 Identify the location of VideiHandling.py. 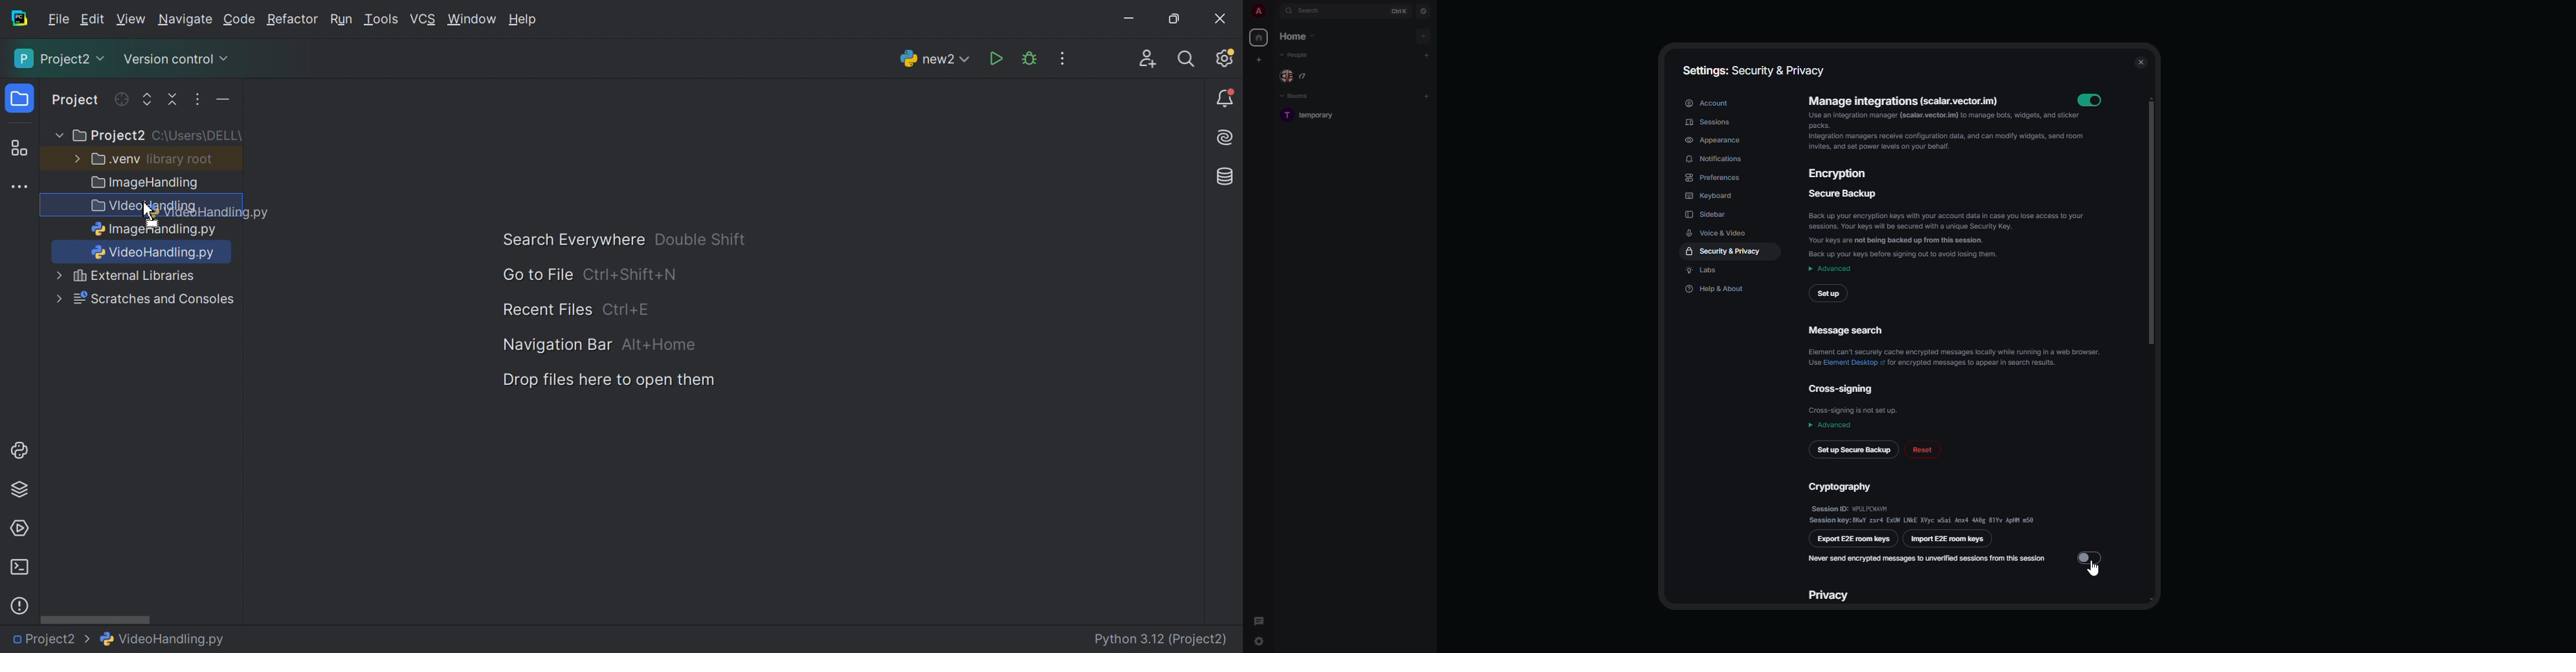
(155, 252).